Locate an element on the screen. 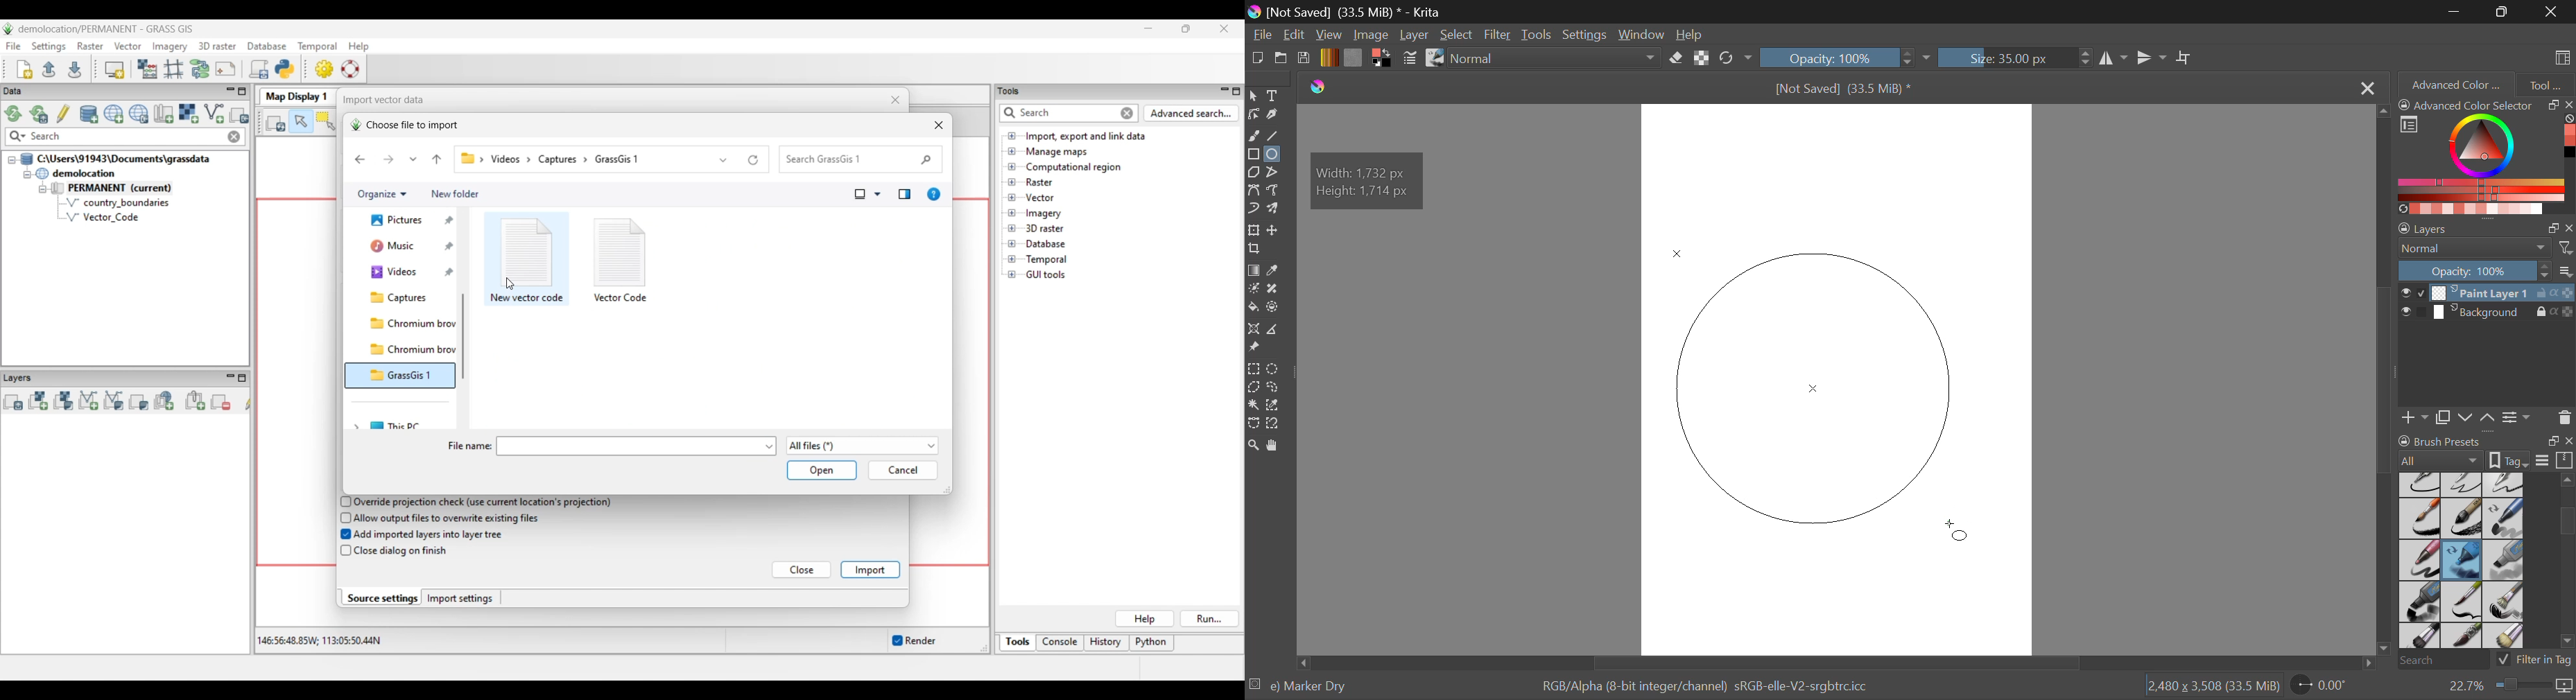 The width and height of the screenshot is (2576, 700). Download sample project (location) to current GRASS database is located at coordinates (139, 114).